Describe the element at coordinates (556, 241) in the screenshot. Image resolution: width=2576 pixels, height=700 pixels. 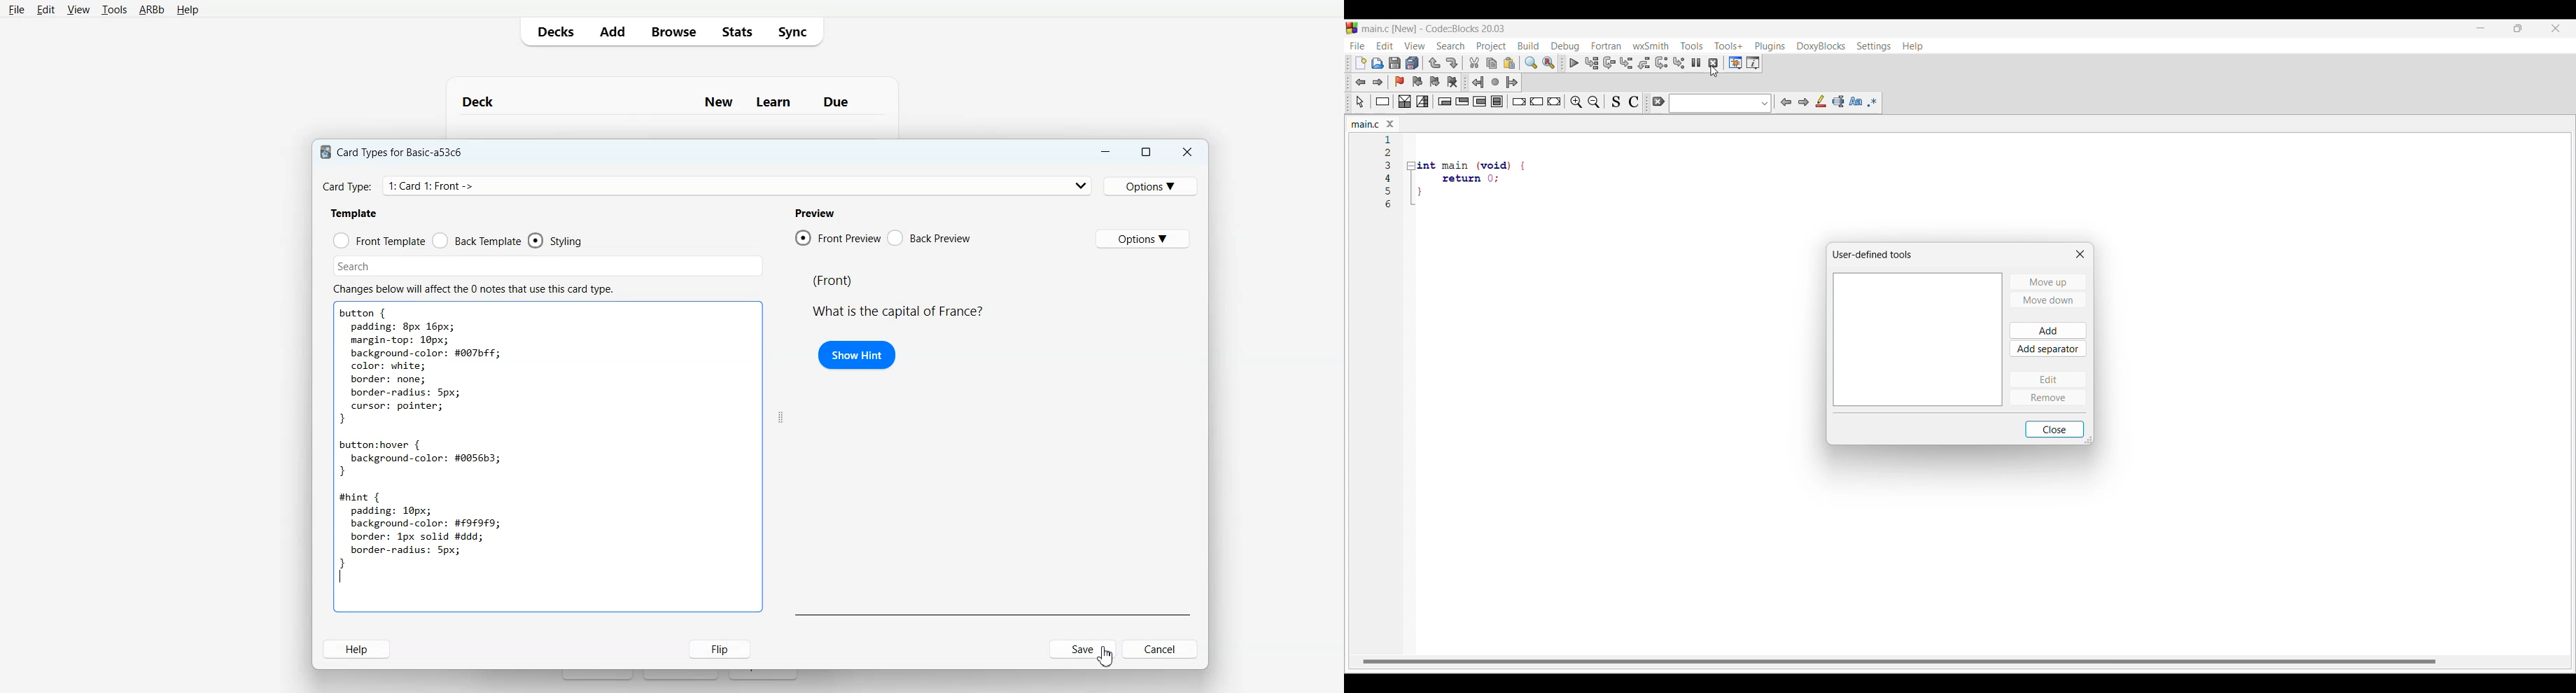
I see `Styling` at that location.